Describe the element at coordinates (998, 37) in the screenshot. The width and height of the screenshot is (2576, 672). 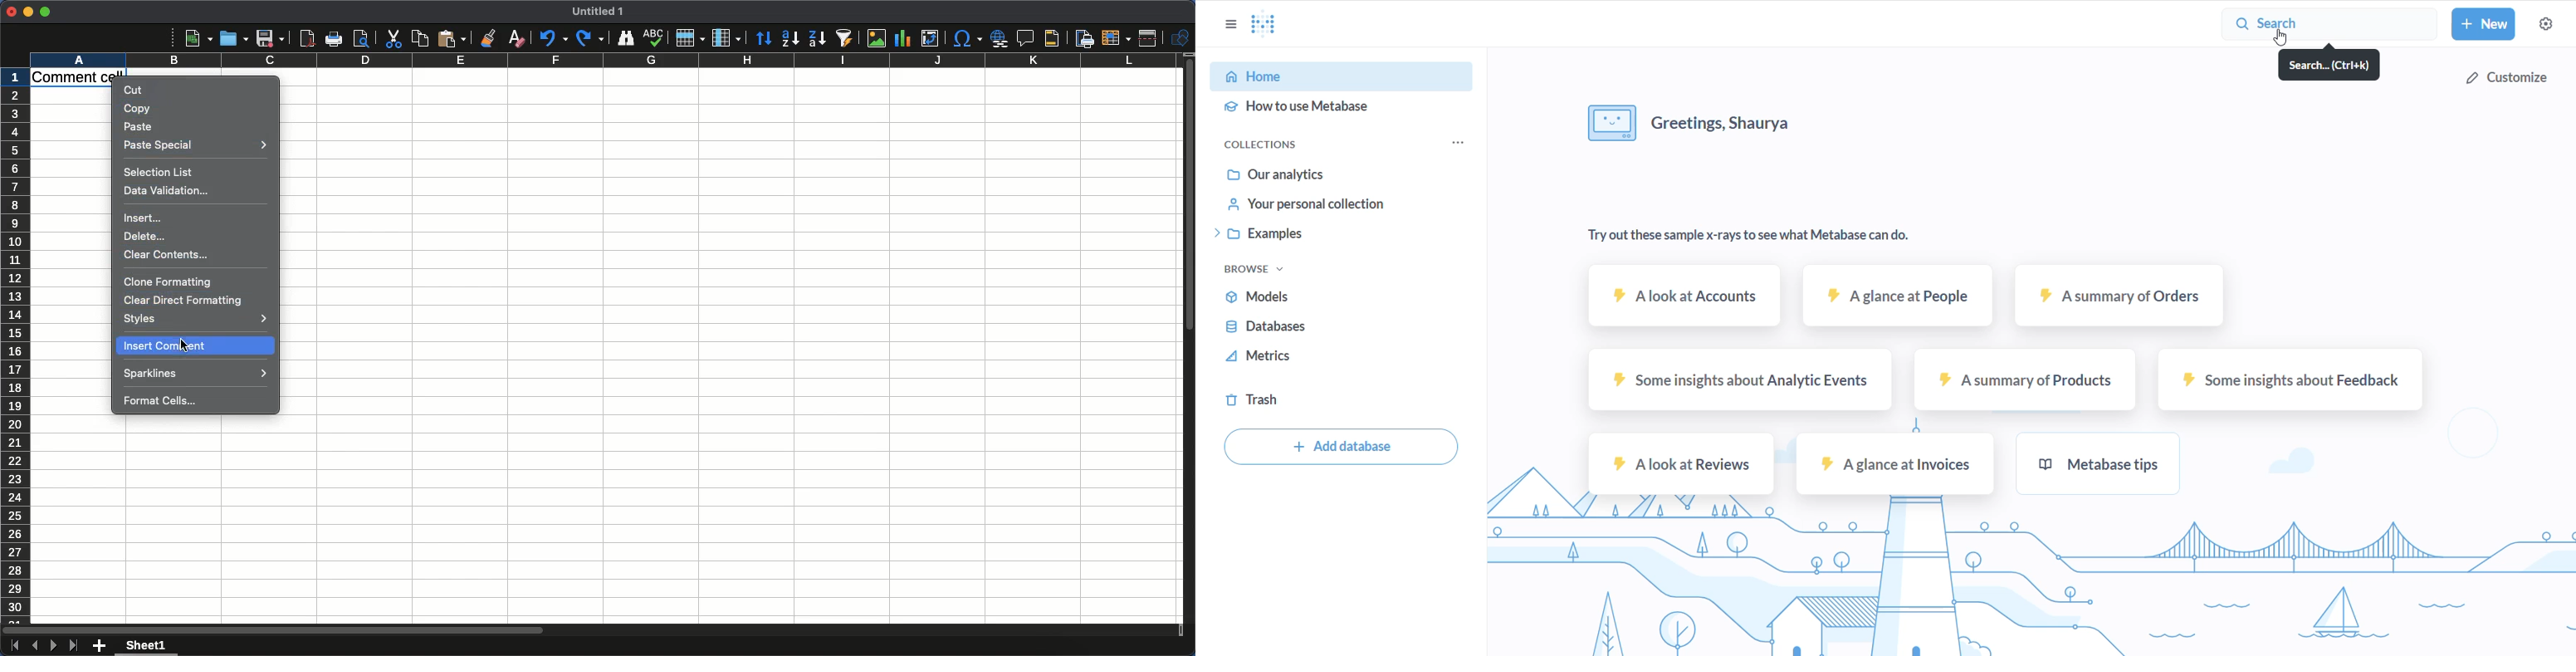
I see `Insert hyperlink` at that location.